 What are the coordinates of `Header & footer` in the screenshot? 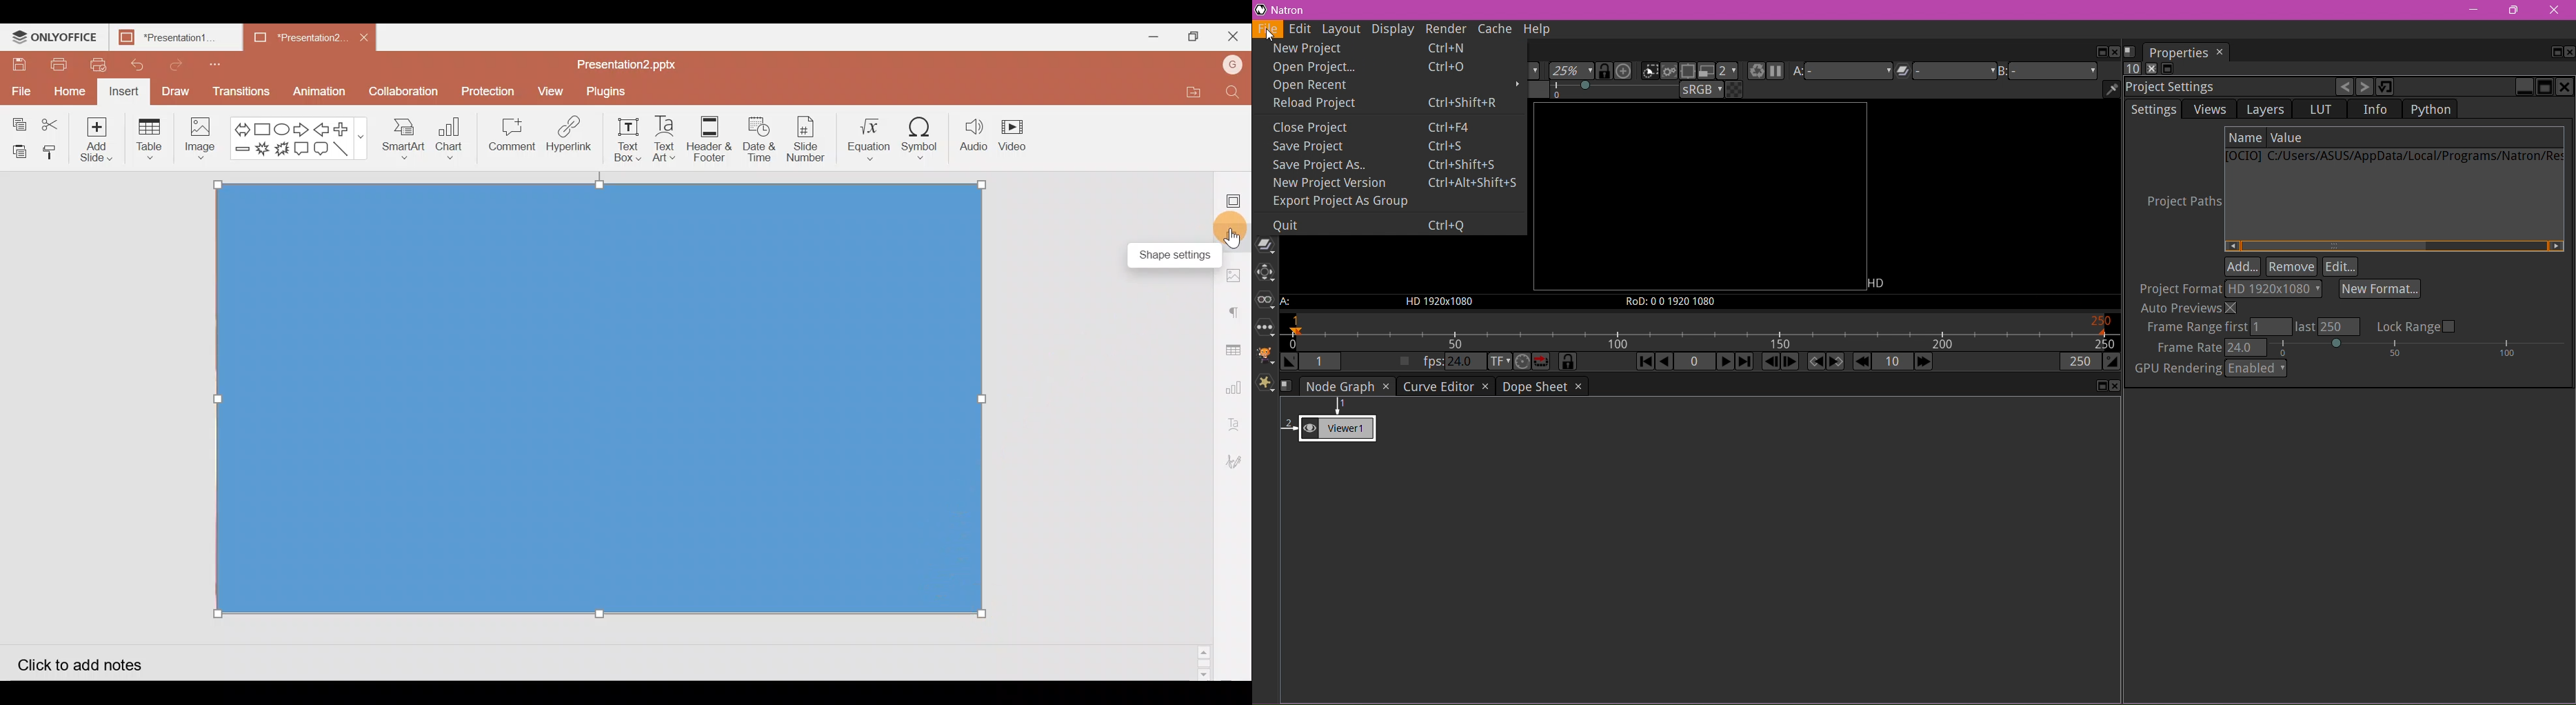 It's located at (709, 141).